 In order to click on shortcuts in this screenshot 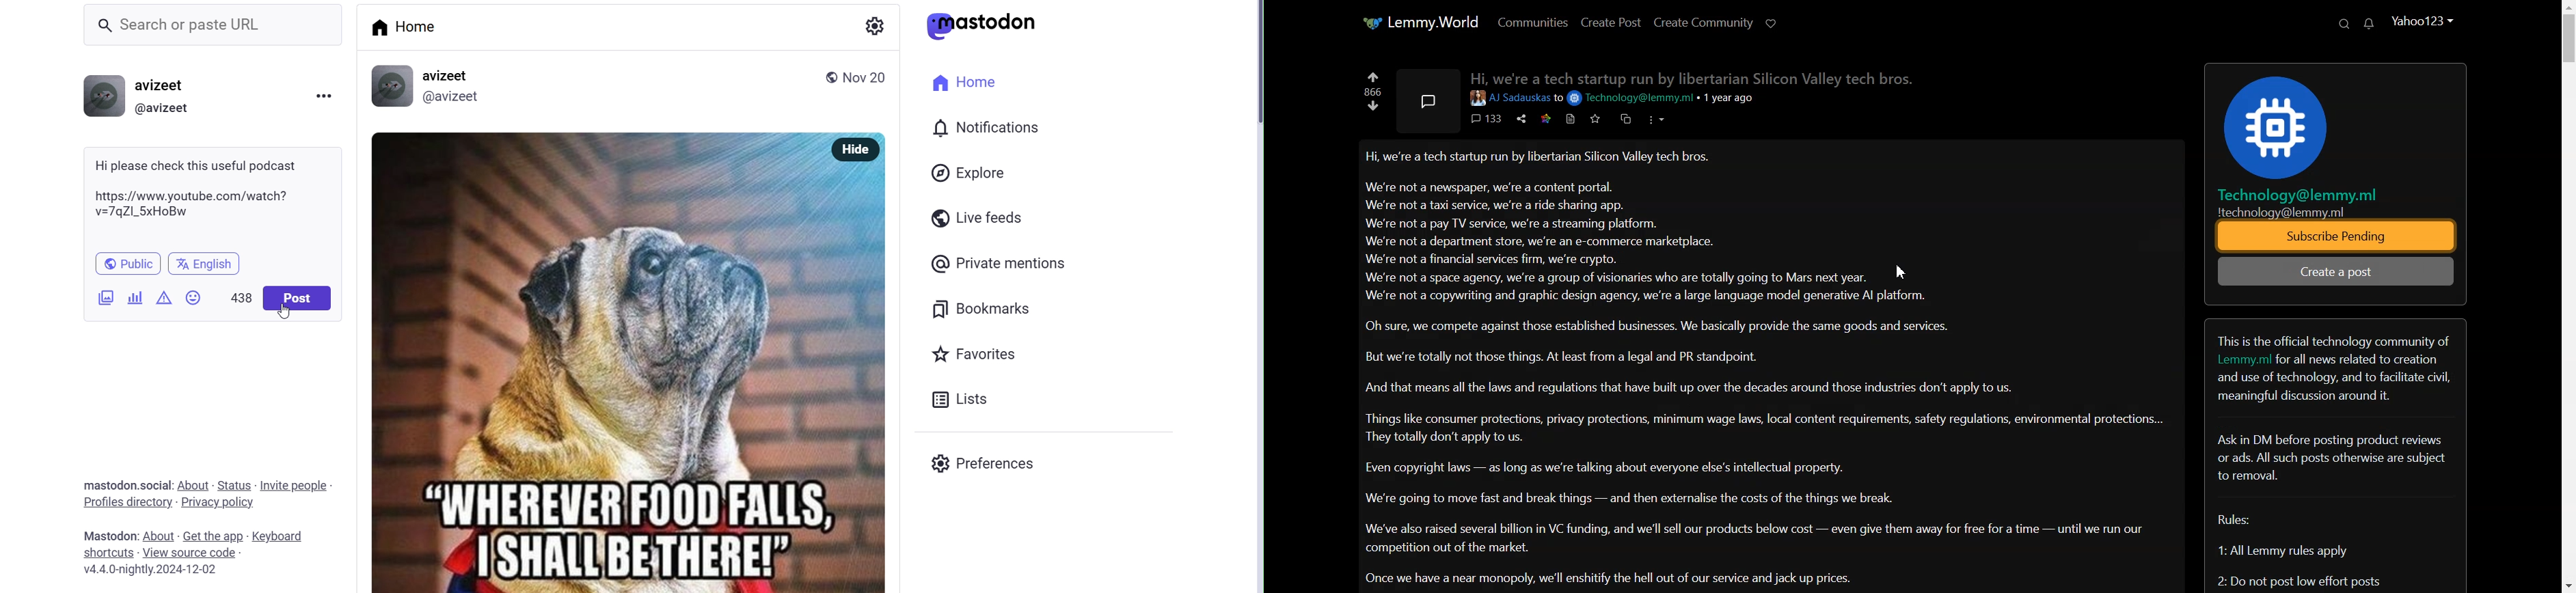, I will do `click(107, 553)`.